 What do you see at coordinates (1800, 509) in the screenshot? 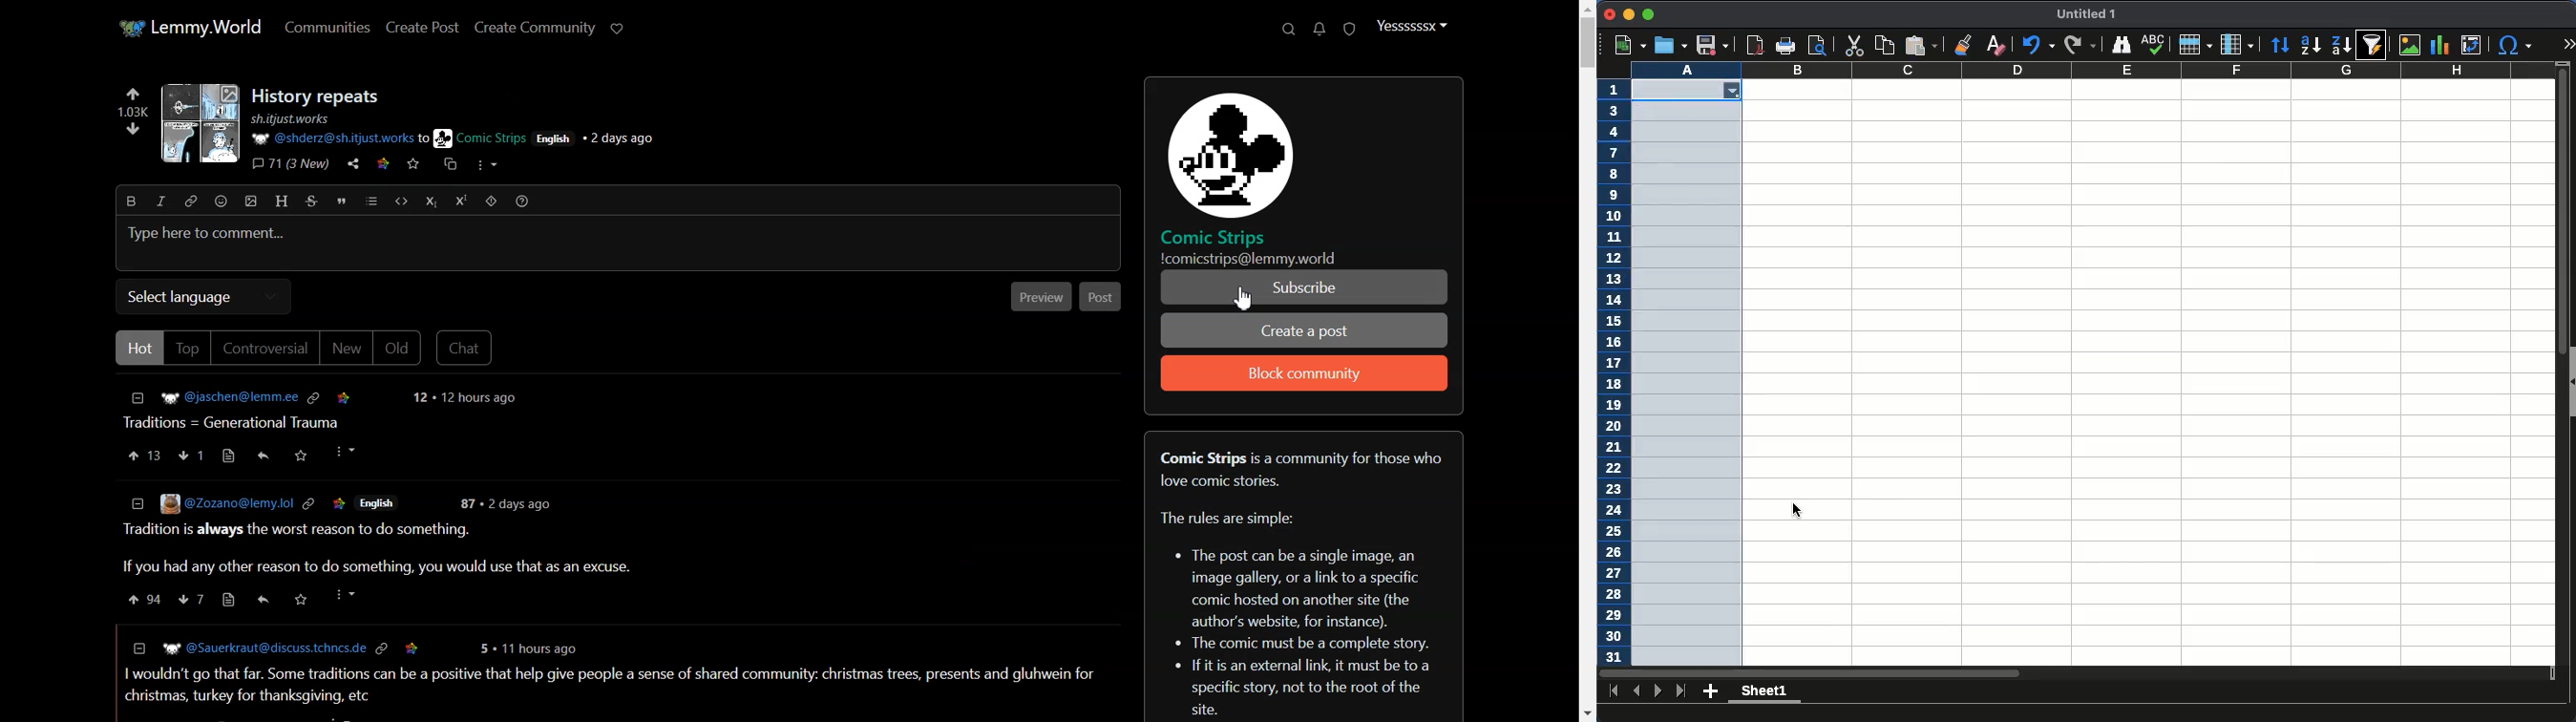
I see `cursor` at bounding box center [1800, 509].